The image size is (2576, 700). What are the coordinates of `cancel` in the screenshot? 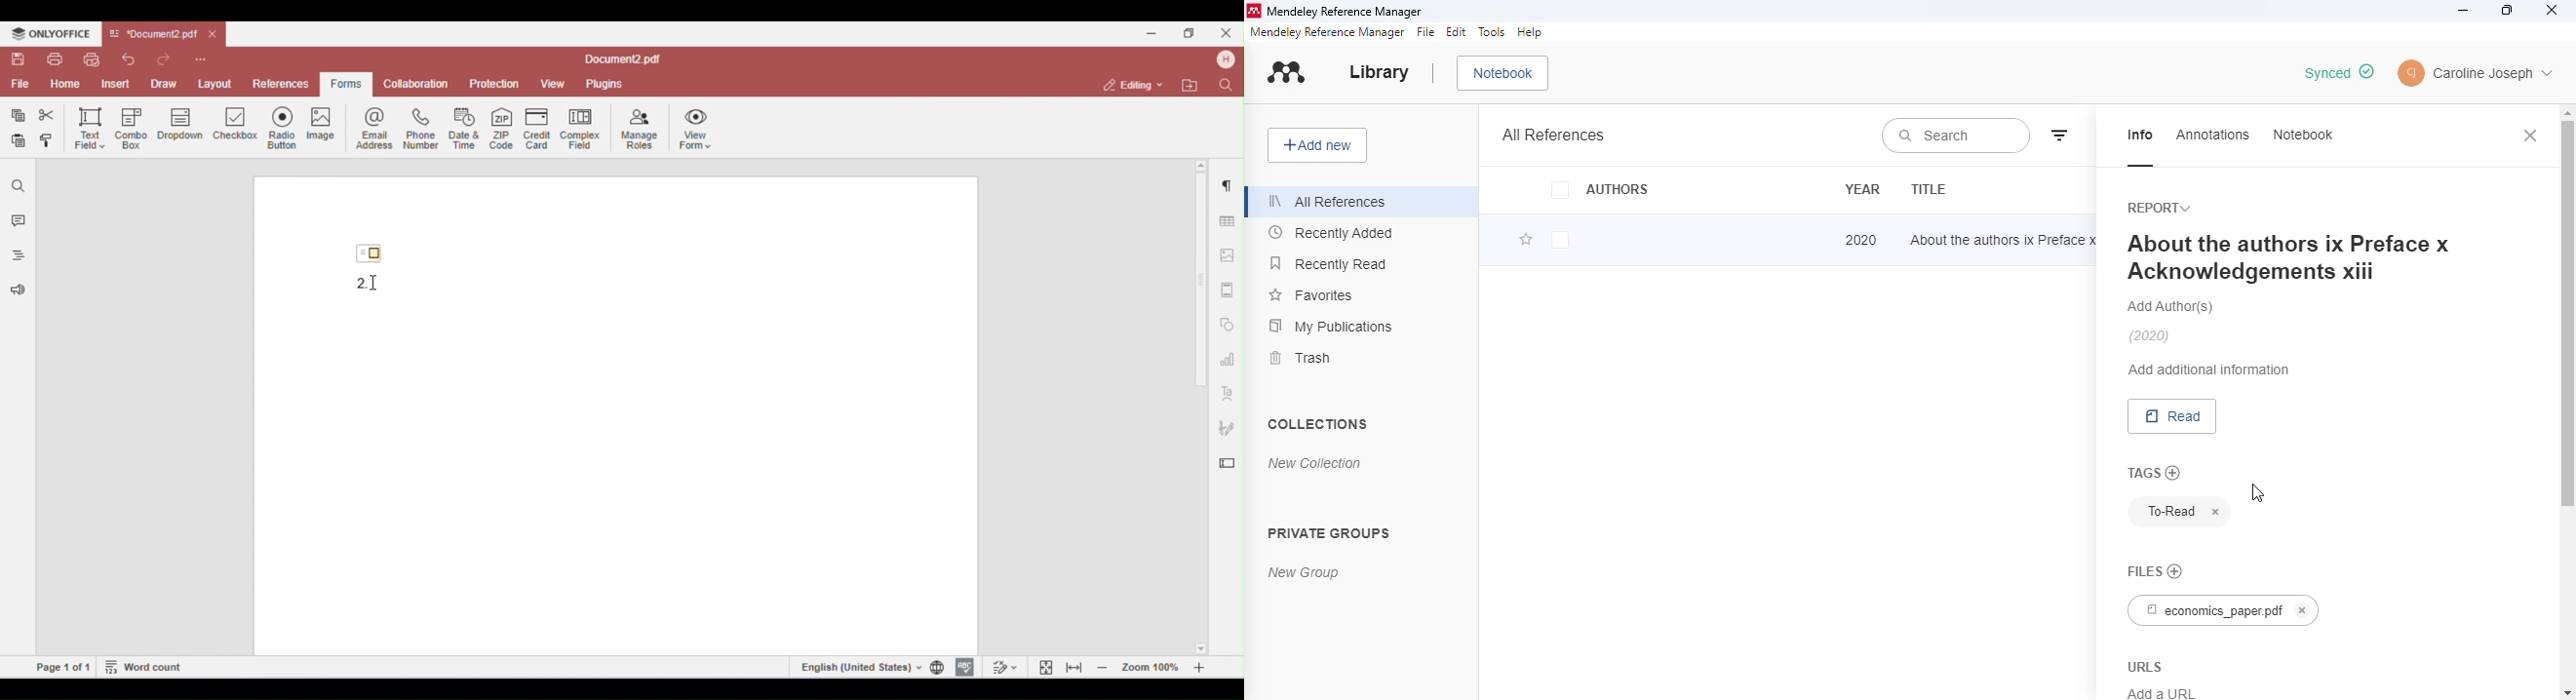 It's located at (2216, 512).